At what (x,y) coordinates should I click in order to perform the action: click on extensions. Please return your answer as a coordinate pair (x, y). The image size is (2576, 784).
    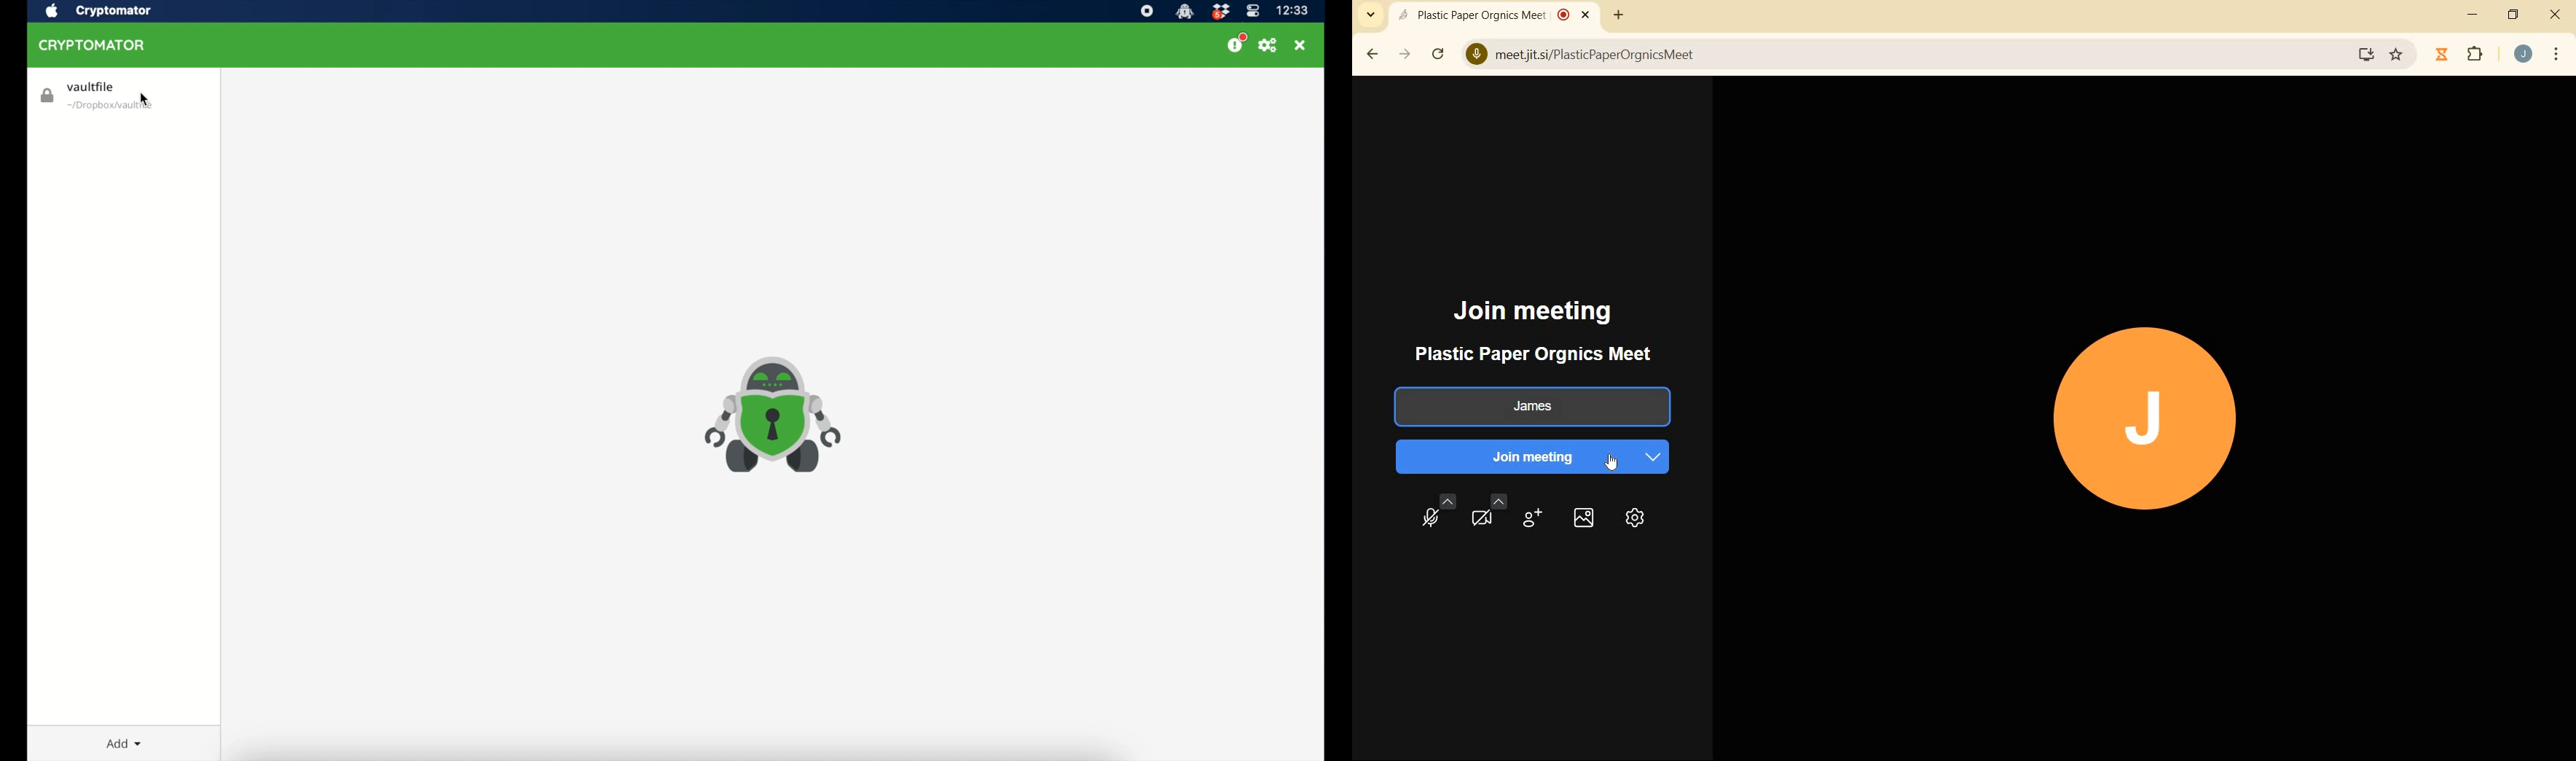
    Looking at the image, I should click on (2475, 55).